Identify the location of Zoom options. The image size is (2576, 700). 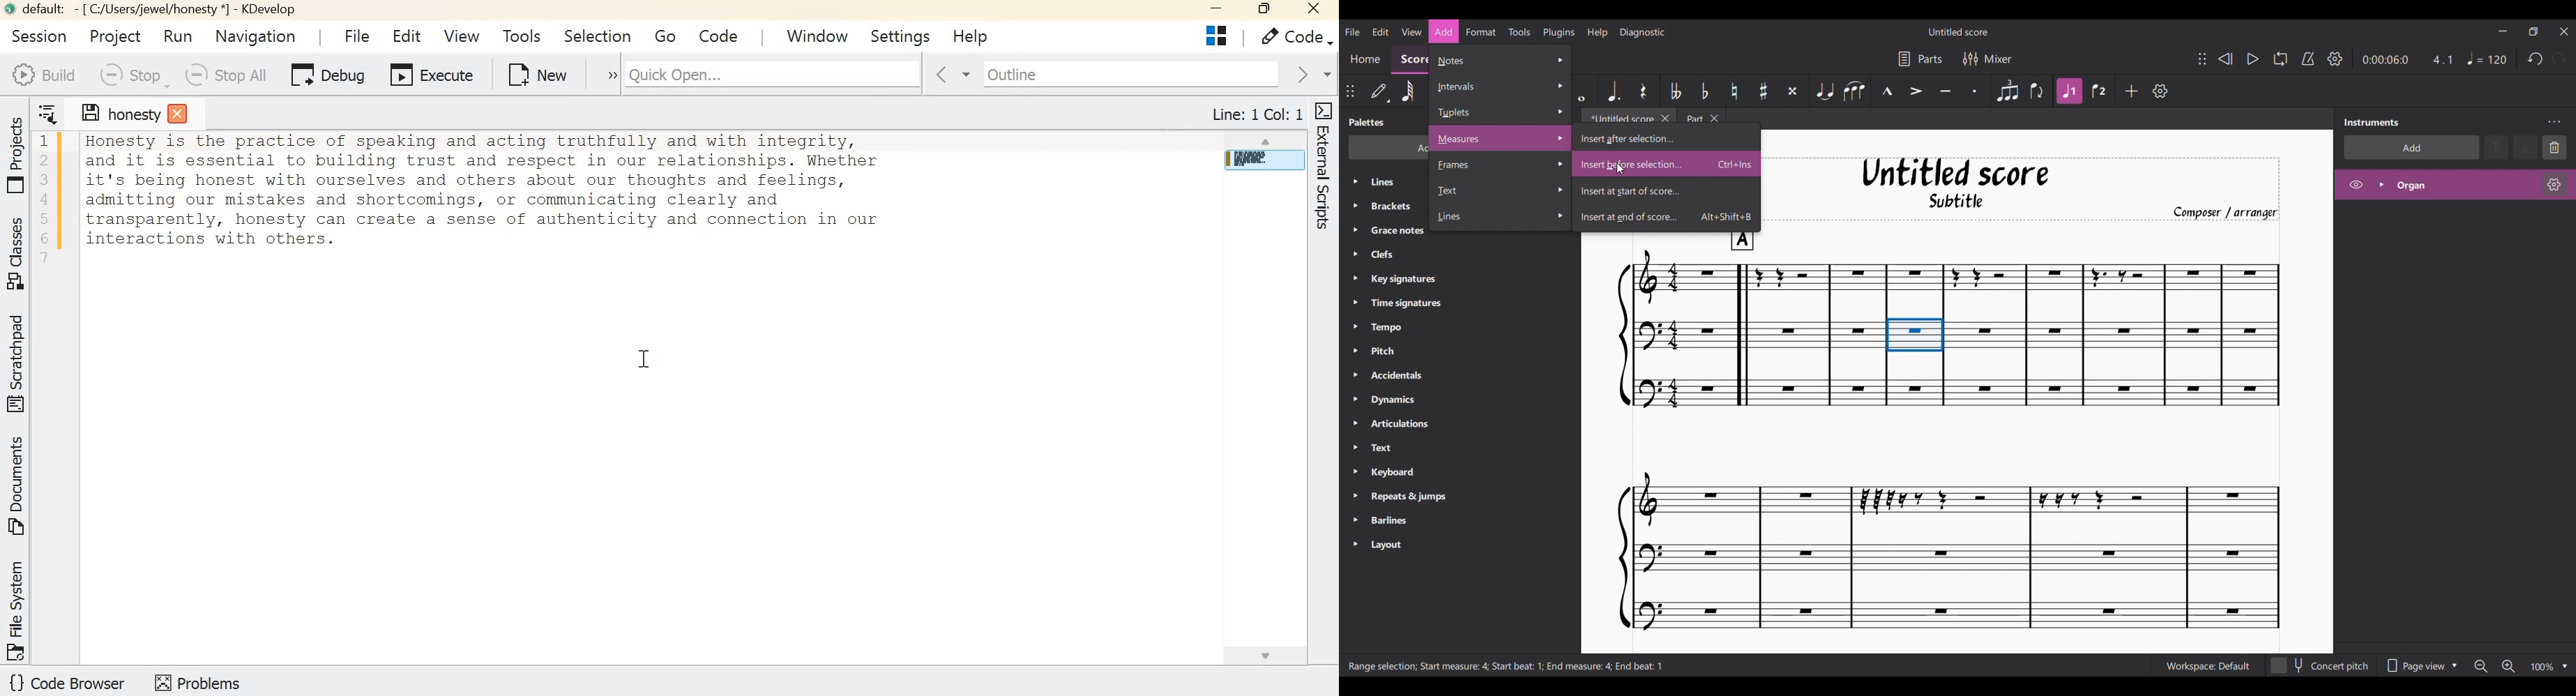
(2565, 666).